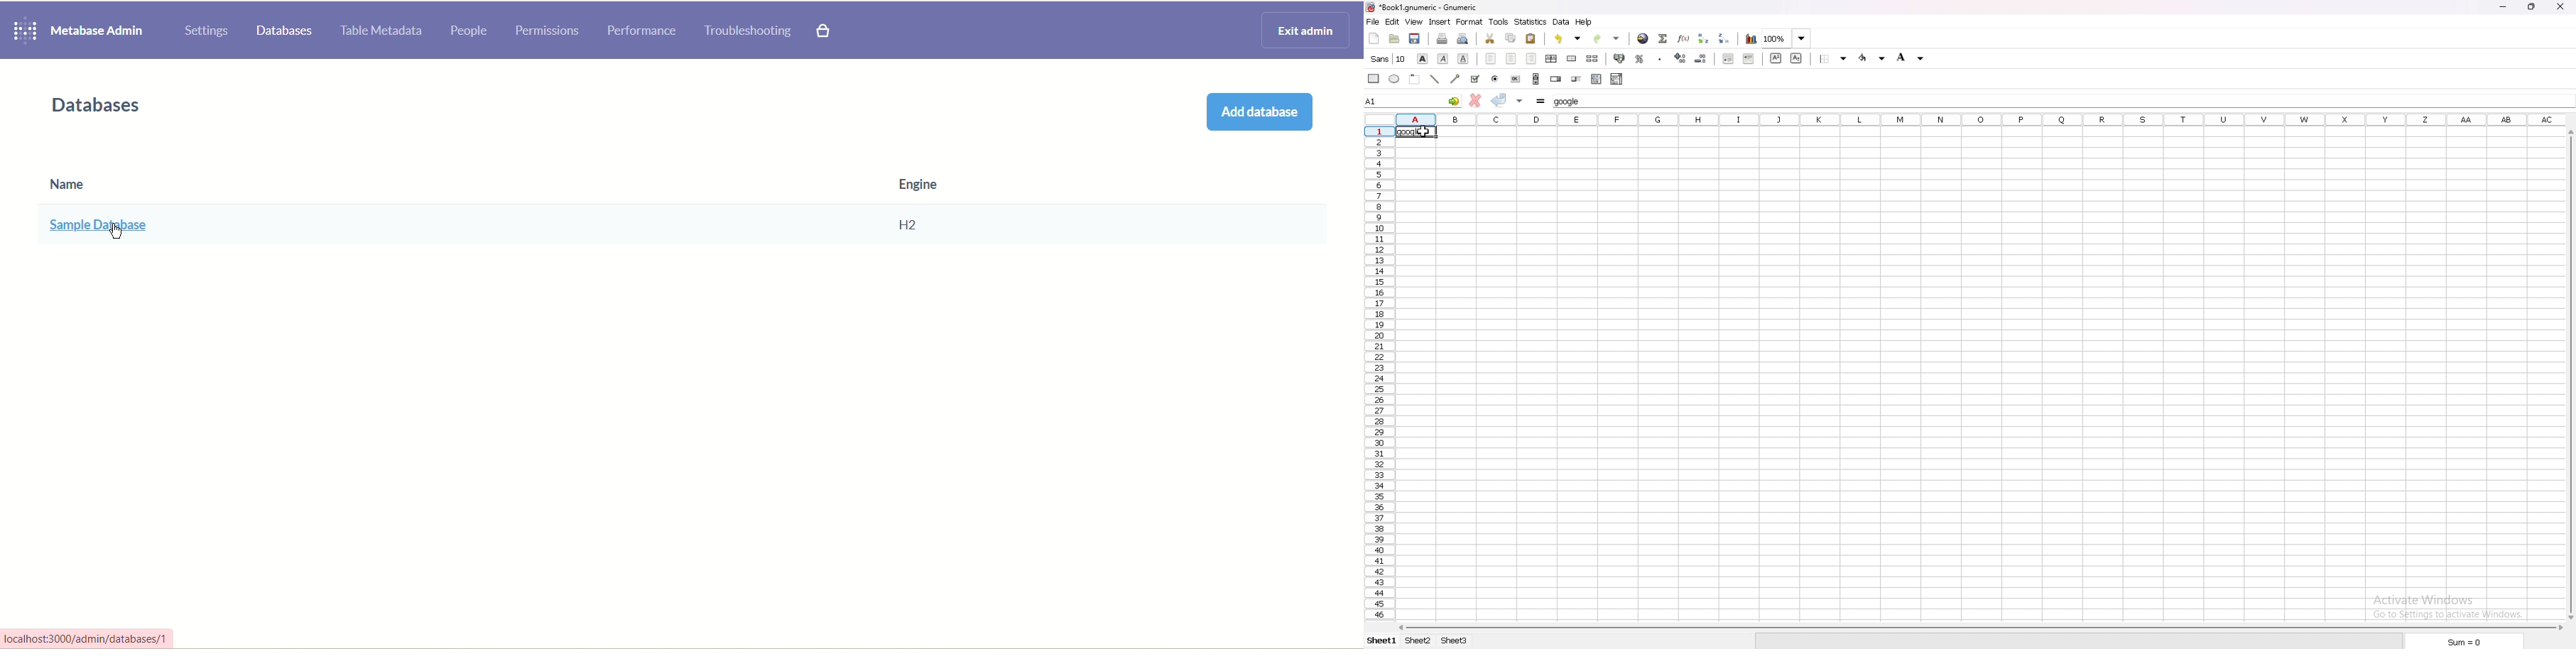 The height and width of the screenshot is (672, 2576). Describe the element at coordinates (1388, 59) in the screenshot. I see `font` at that location.